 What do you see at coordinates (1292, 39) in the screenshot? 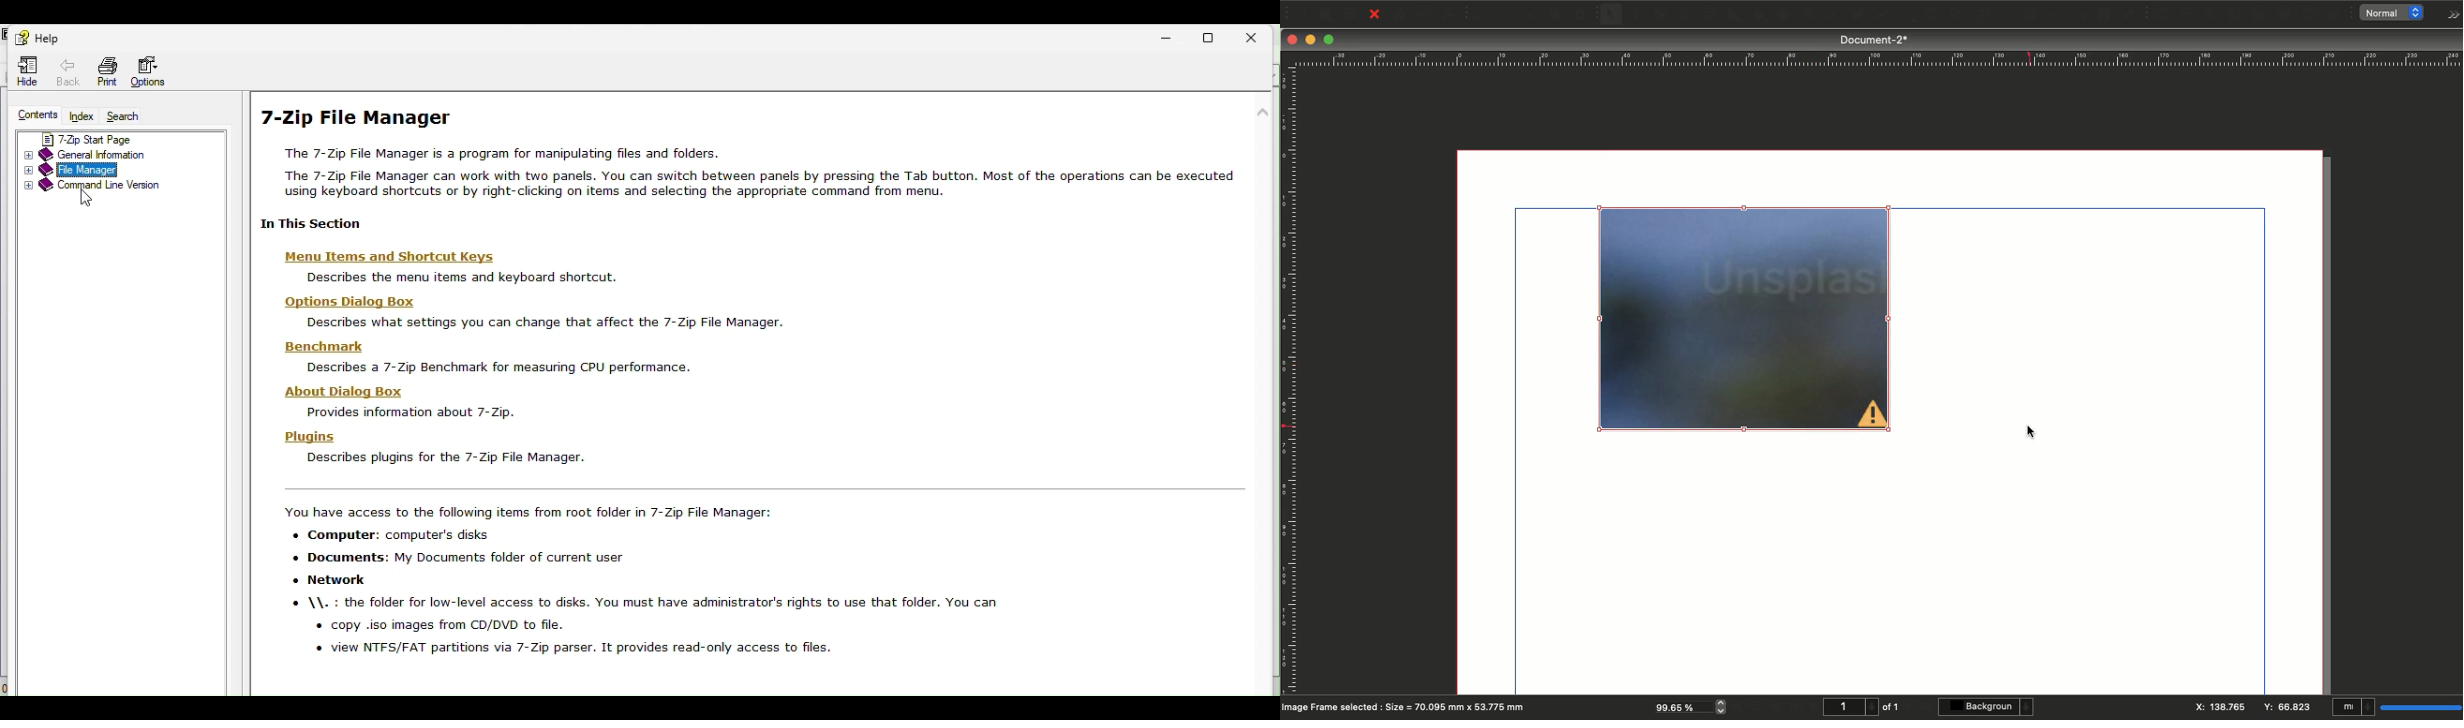
I see `Close` at bounding box center [1292, 39].